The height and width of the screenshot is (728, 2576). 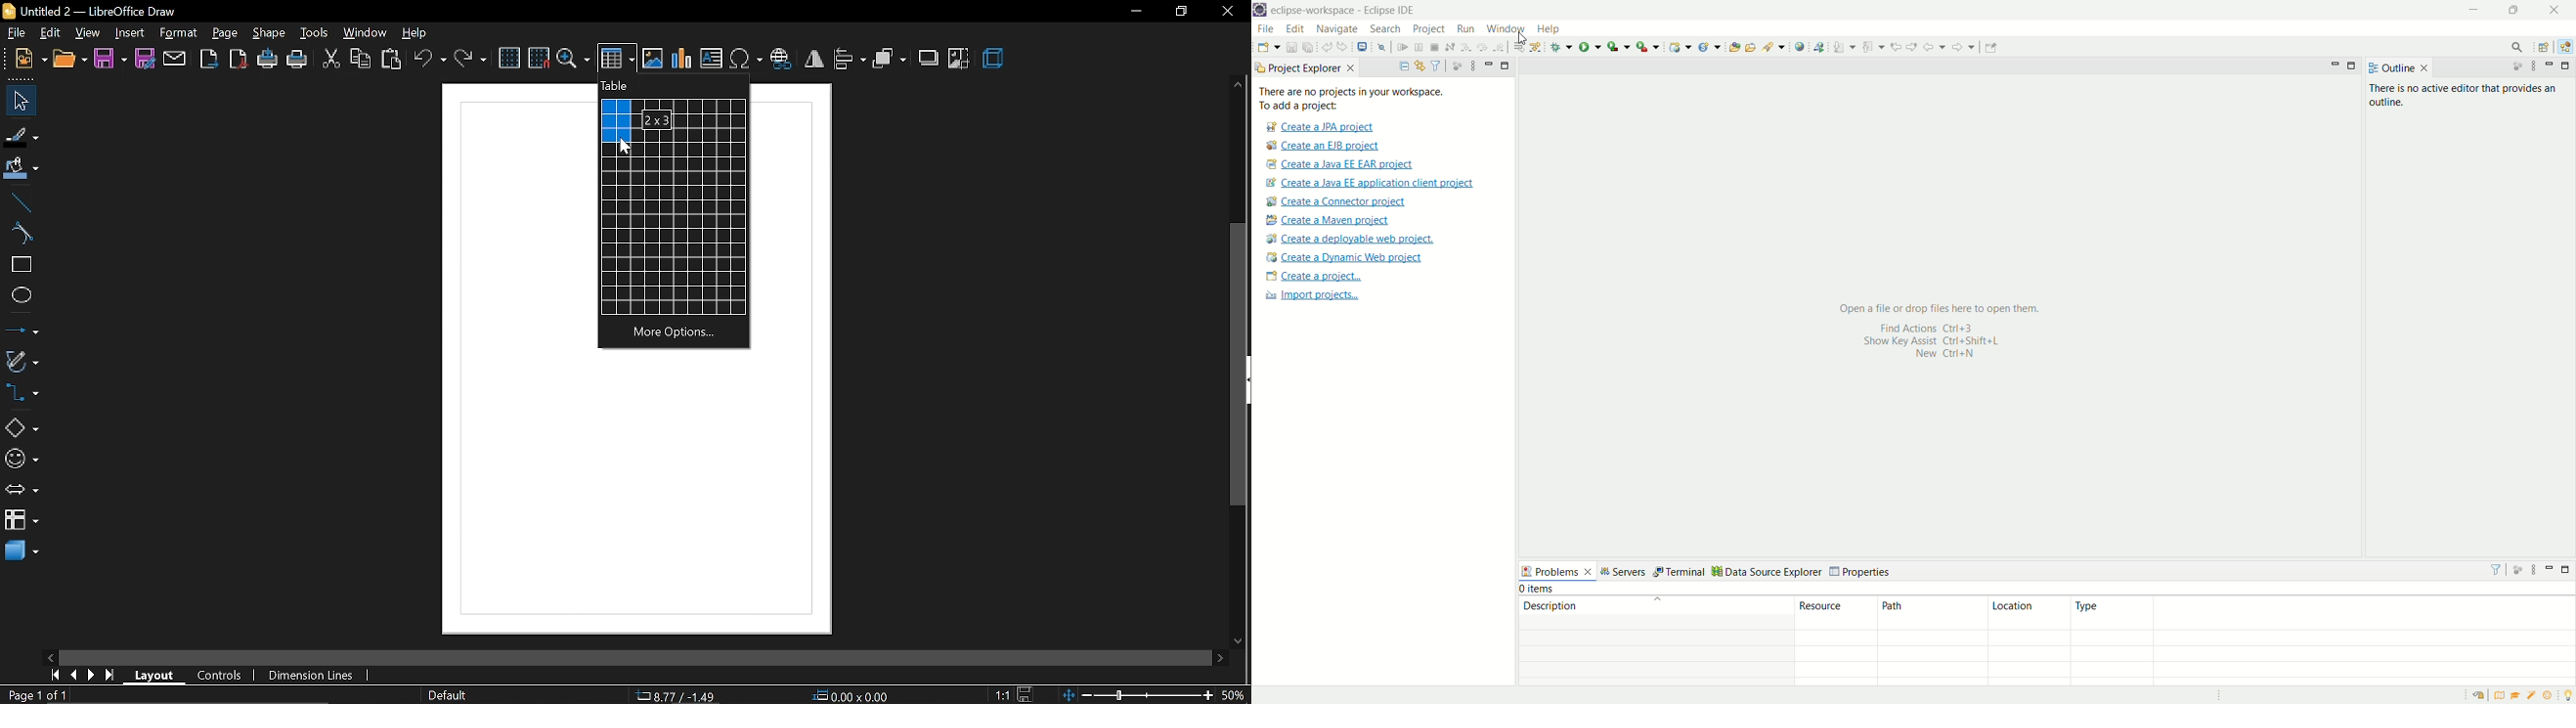 What do you see at coordinates (510, 58) in the screenshot?
I see `grid` at bounding box center [510, 58].